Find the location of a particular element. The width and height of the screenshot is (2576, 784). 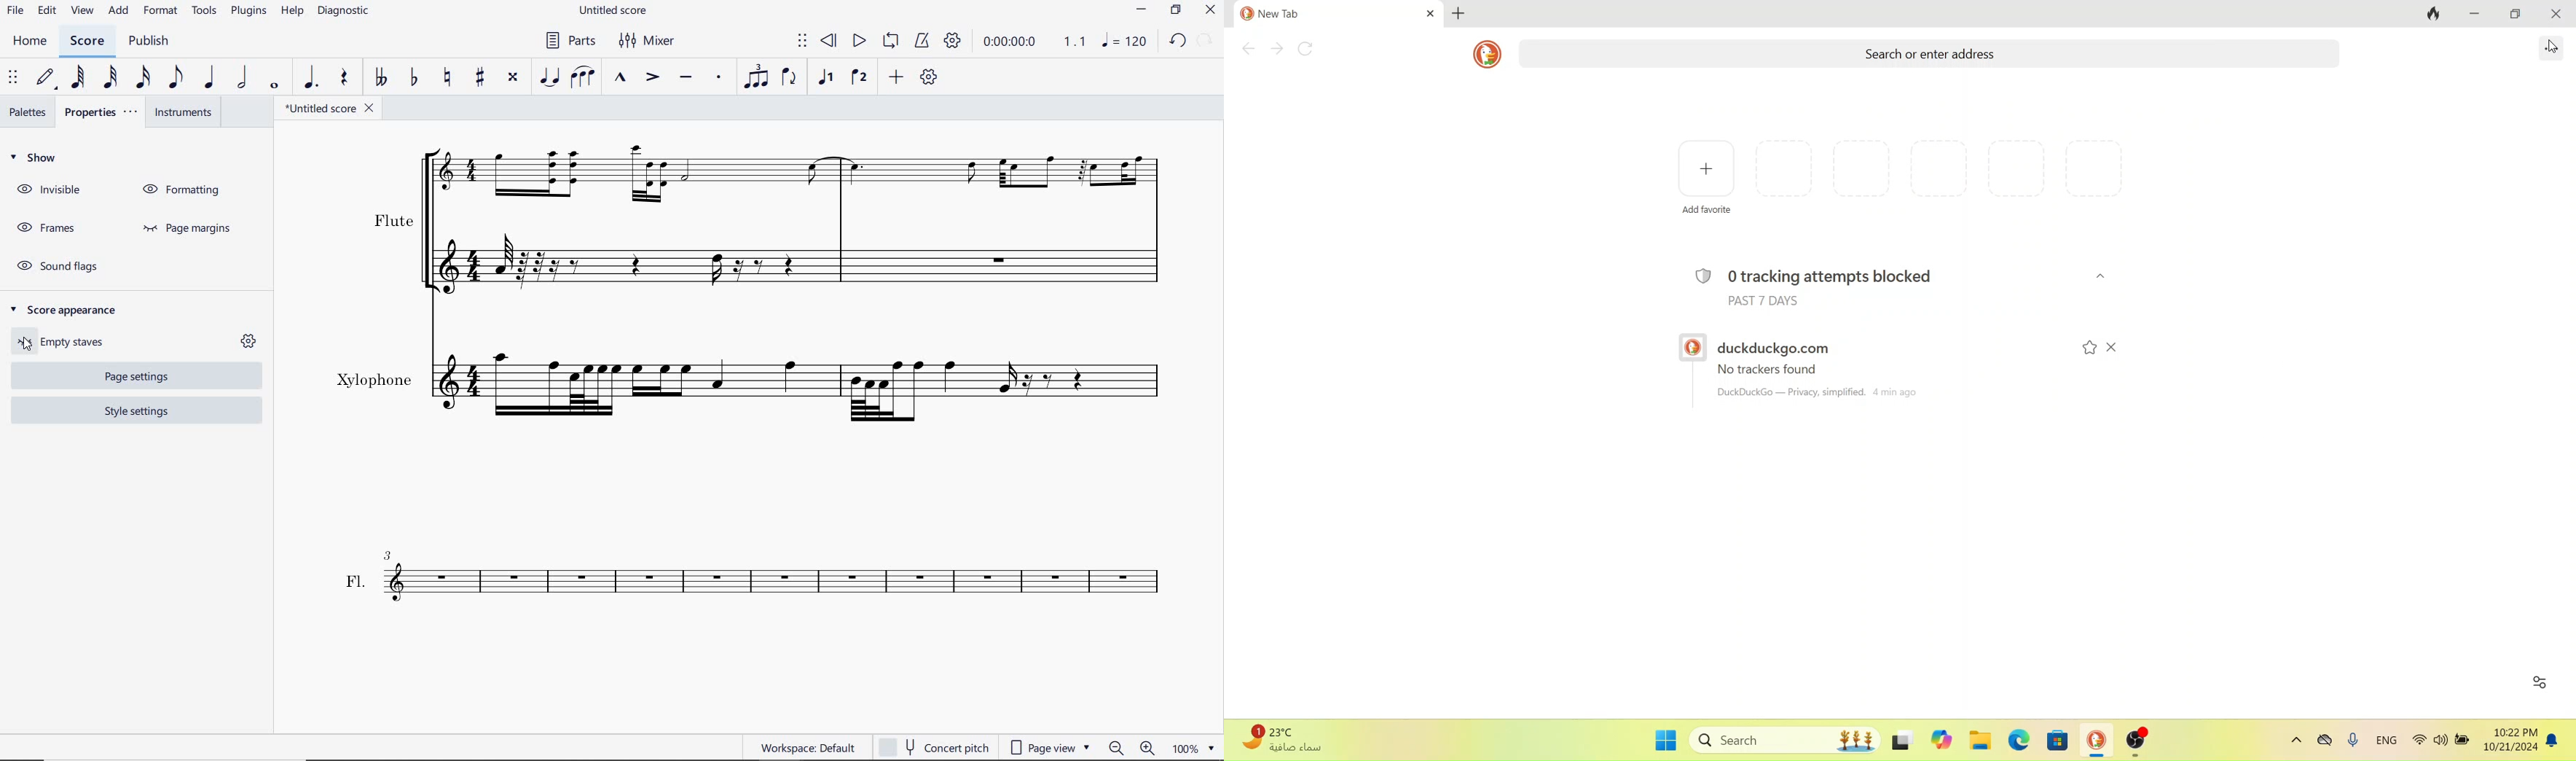

HOME is located at coordinates (31, 42).